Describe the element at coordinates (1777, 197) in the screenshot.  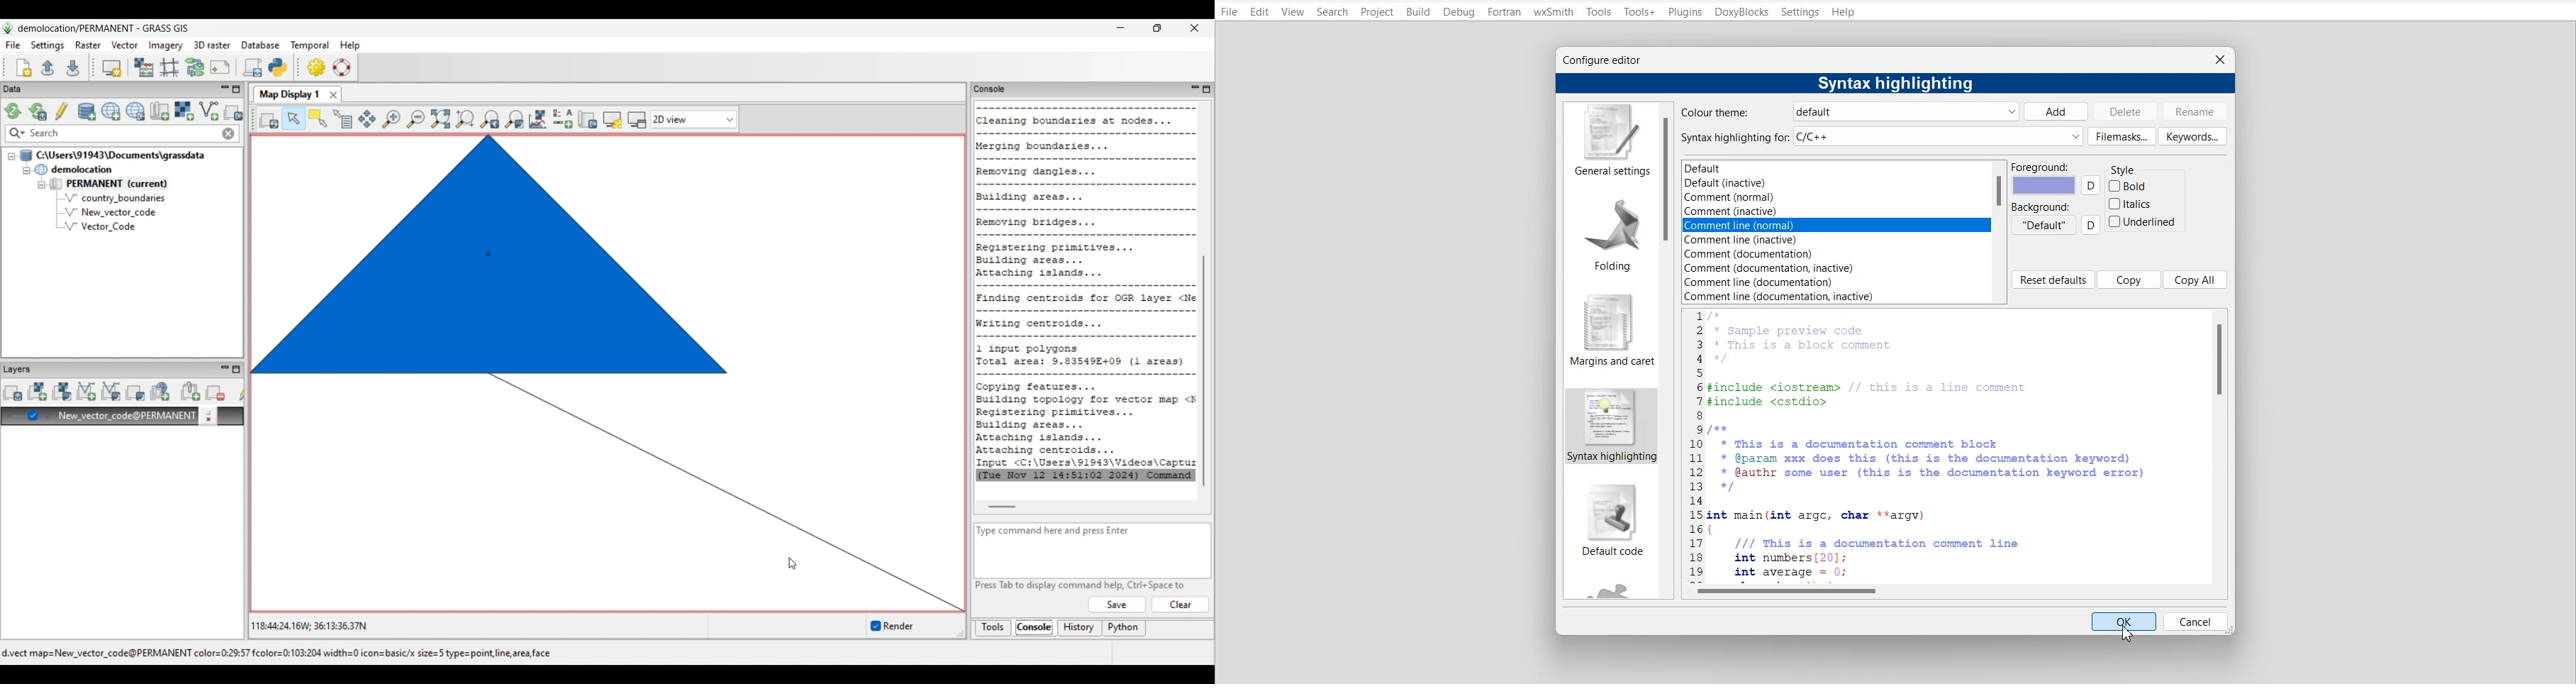
I see `Comment (normal)` at that location.